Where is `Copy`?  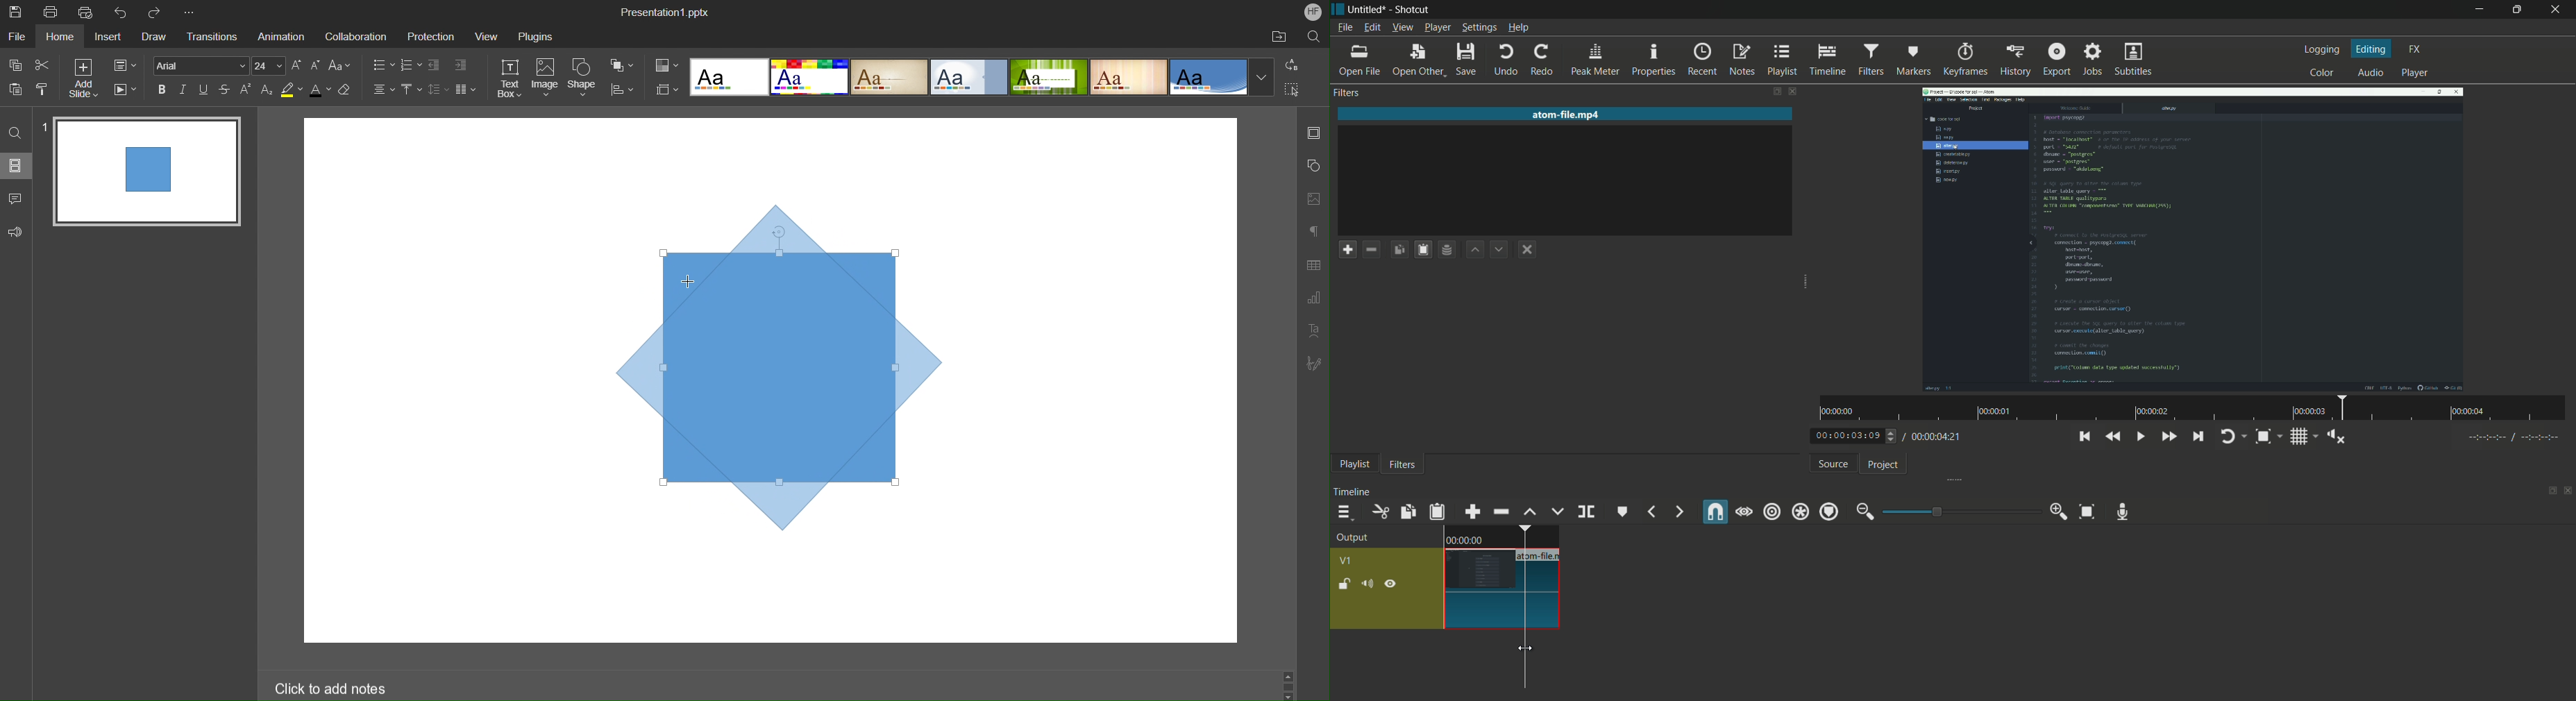 Copy is located at coordinates (15, 65).